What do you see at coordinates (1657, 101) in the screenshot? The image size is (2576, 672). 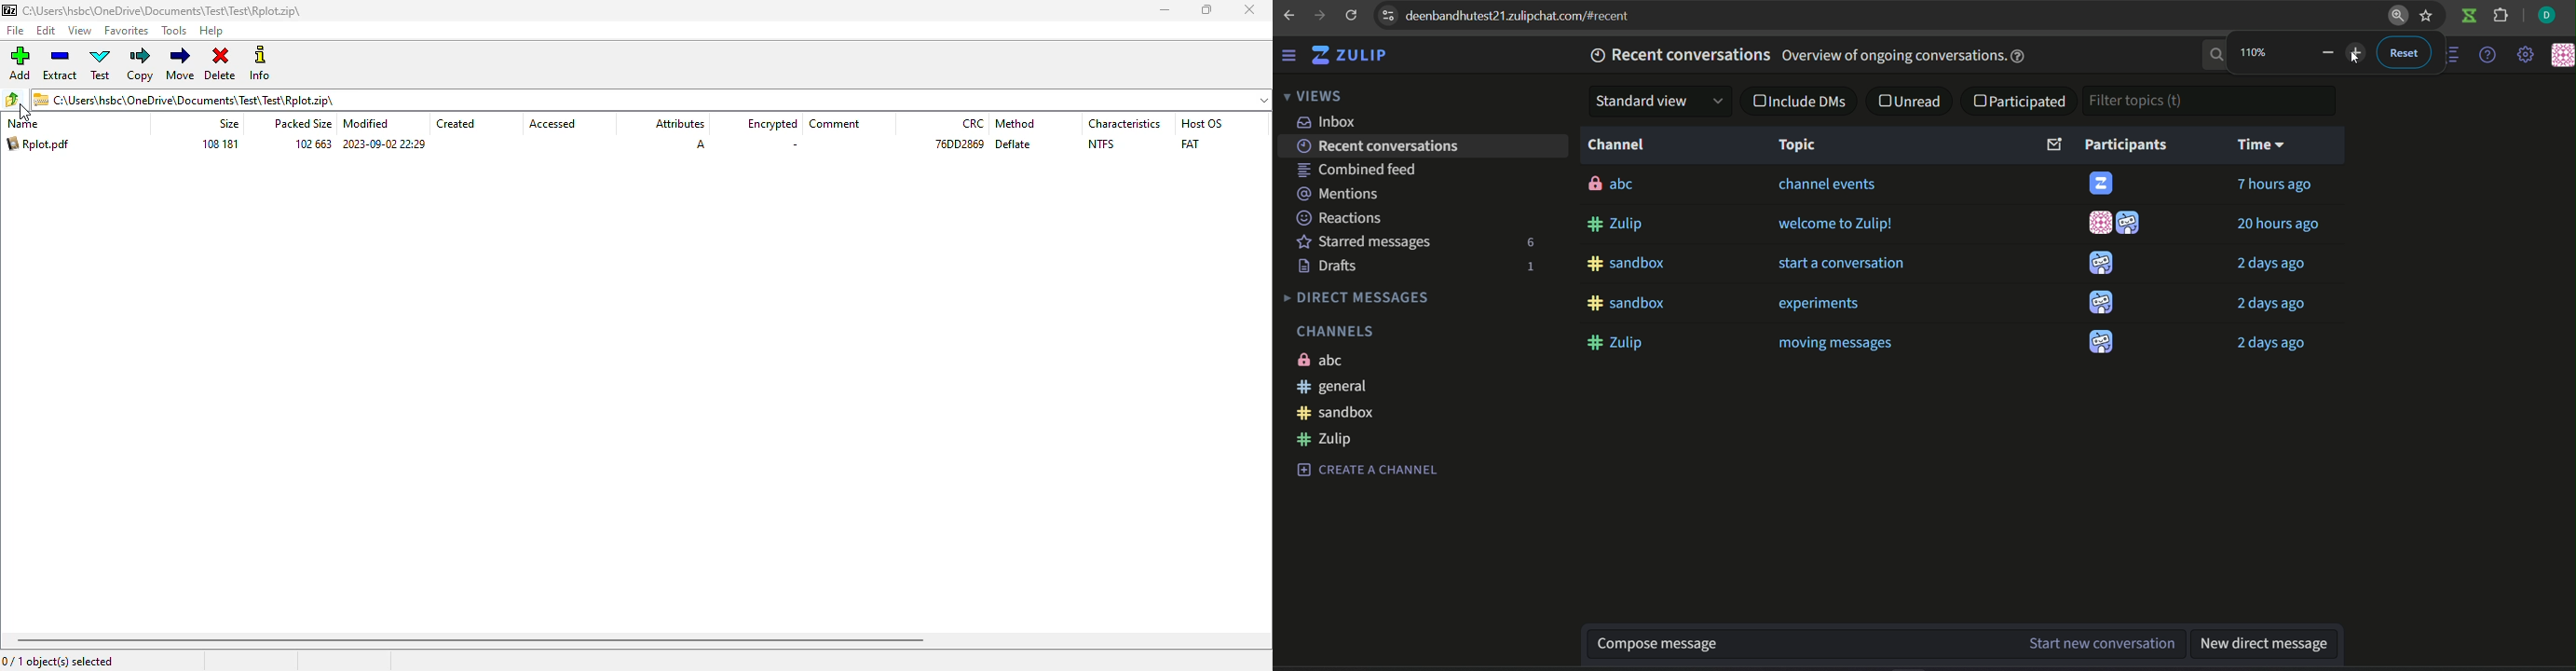 I see `dropdown` at bounding box center [1657, 101].